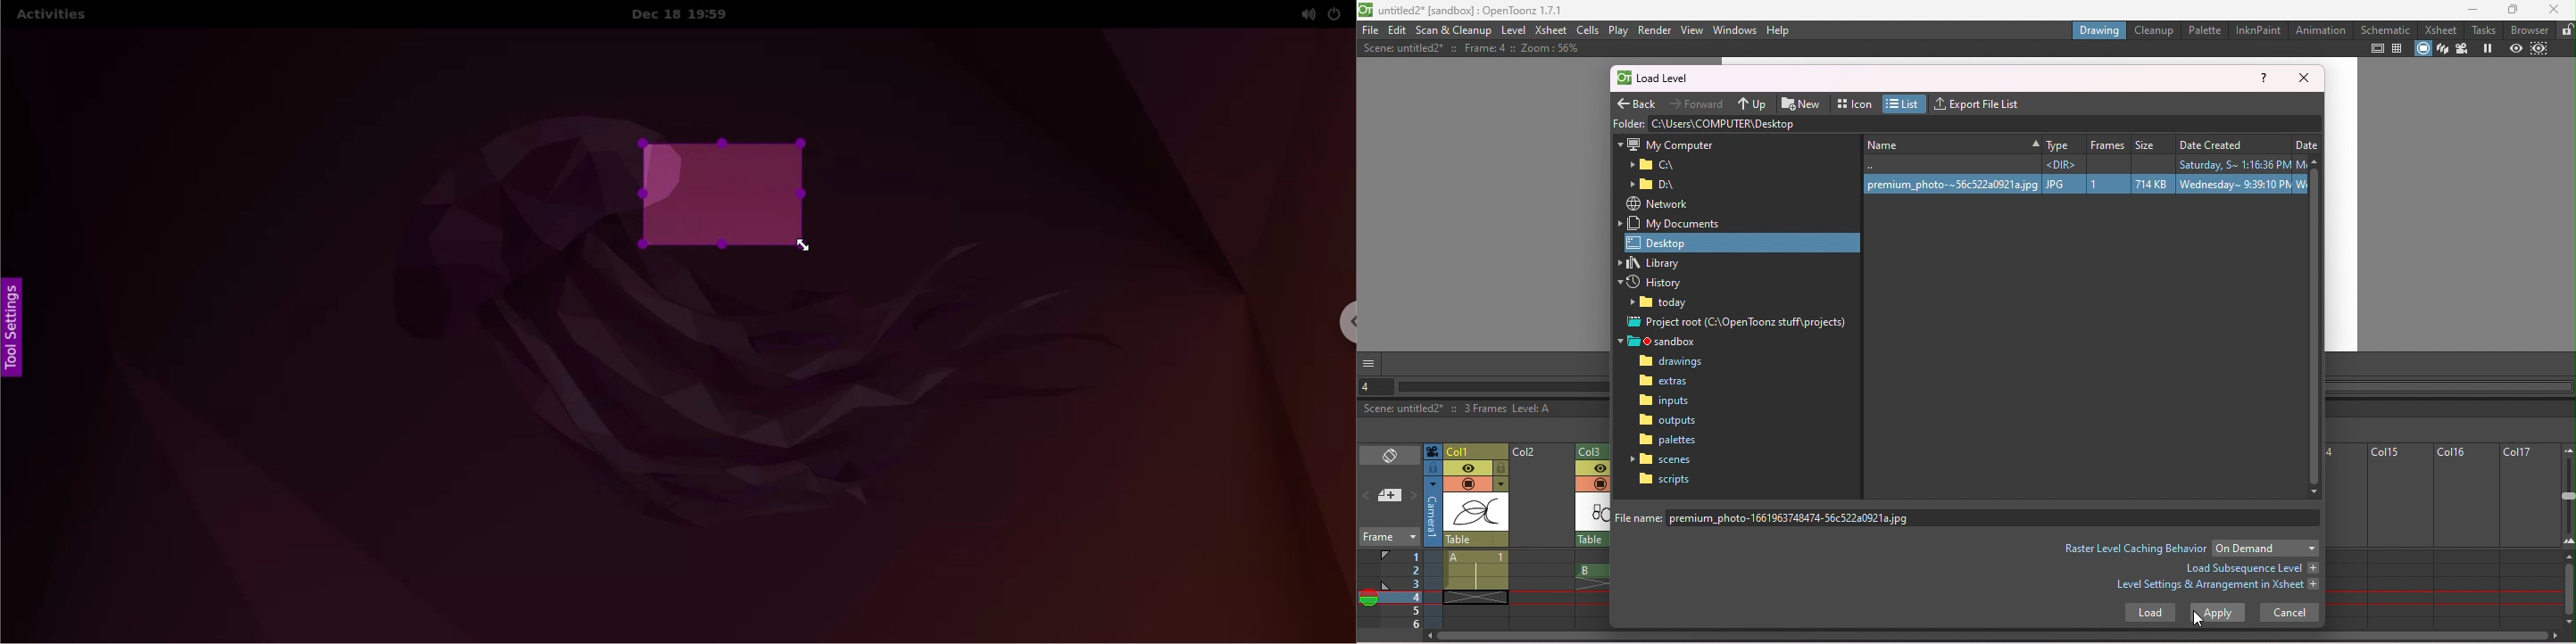 This screenshot has width=2576, height=644. I want to click on Size, so click(2152, 142).